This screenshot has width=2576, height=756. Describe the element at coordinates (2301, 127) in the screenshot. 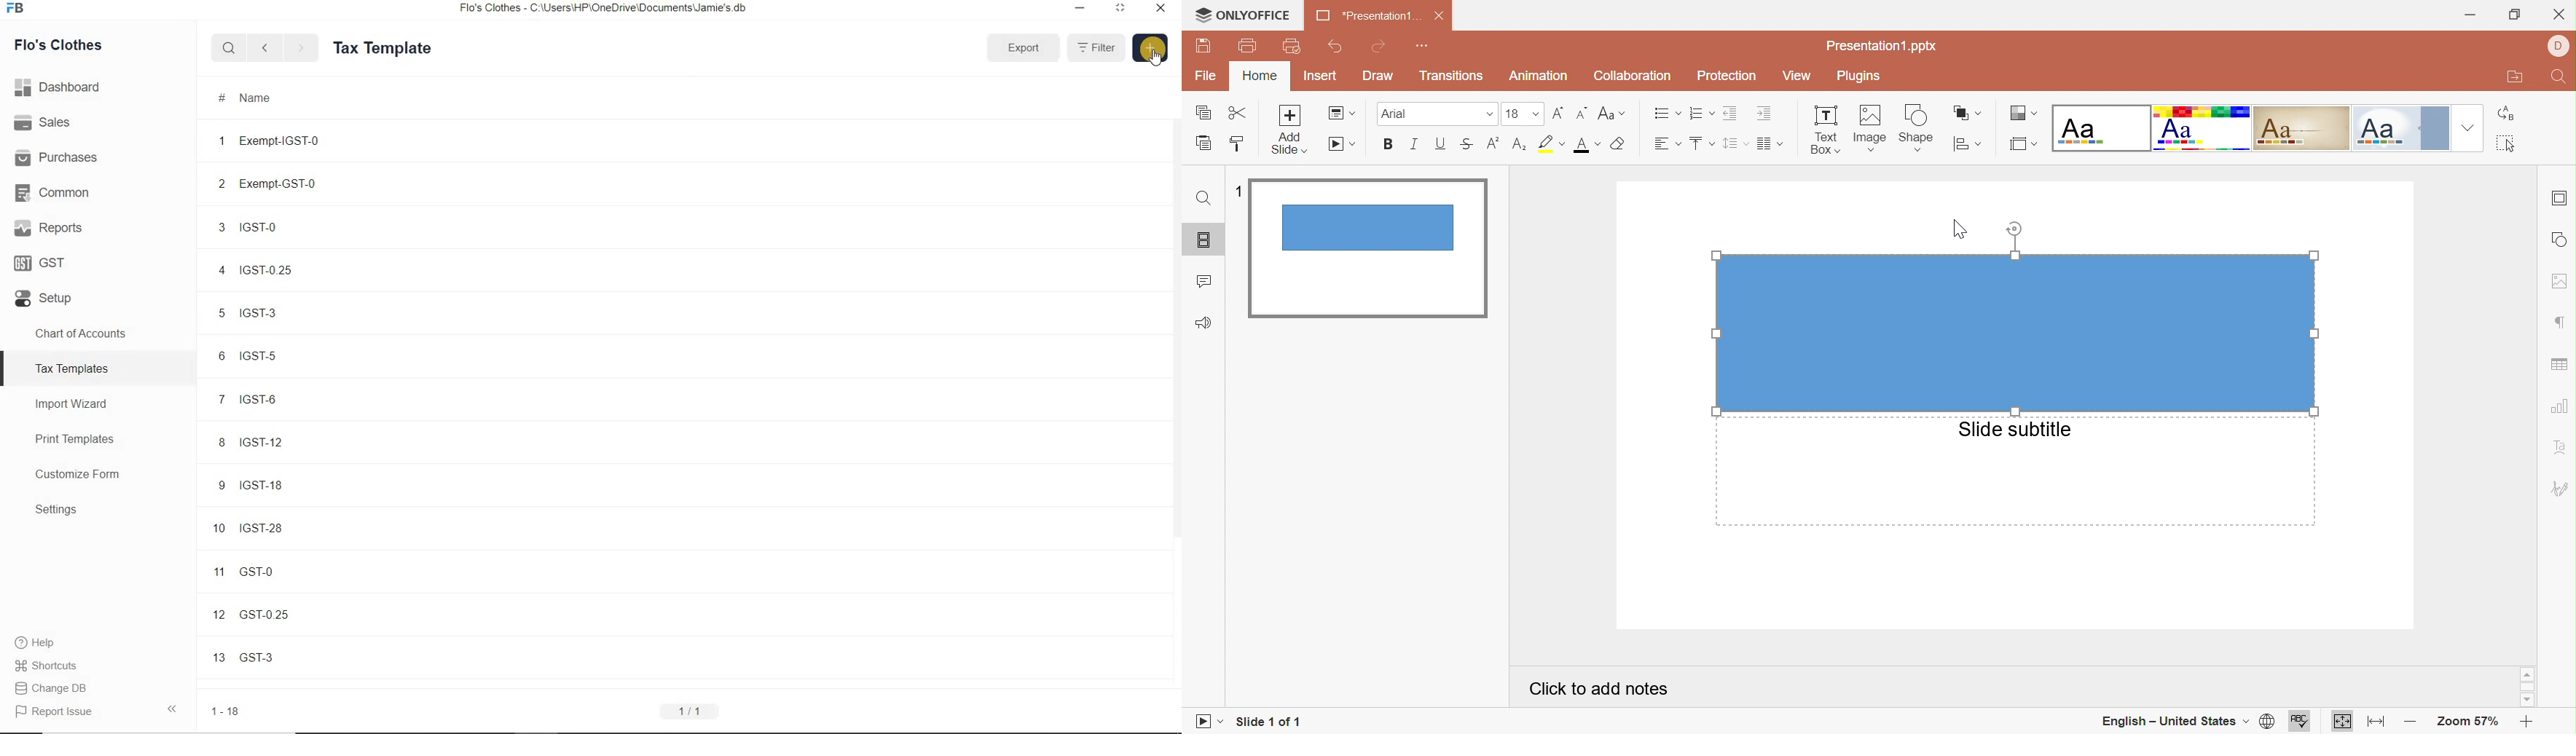

I see `Classic` at that location.